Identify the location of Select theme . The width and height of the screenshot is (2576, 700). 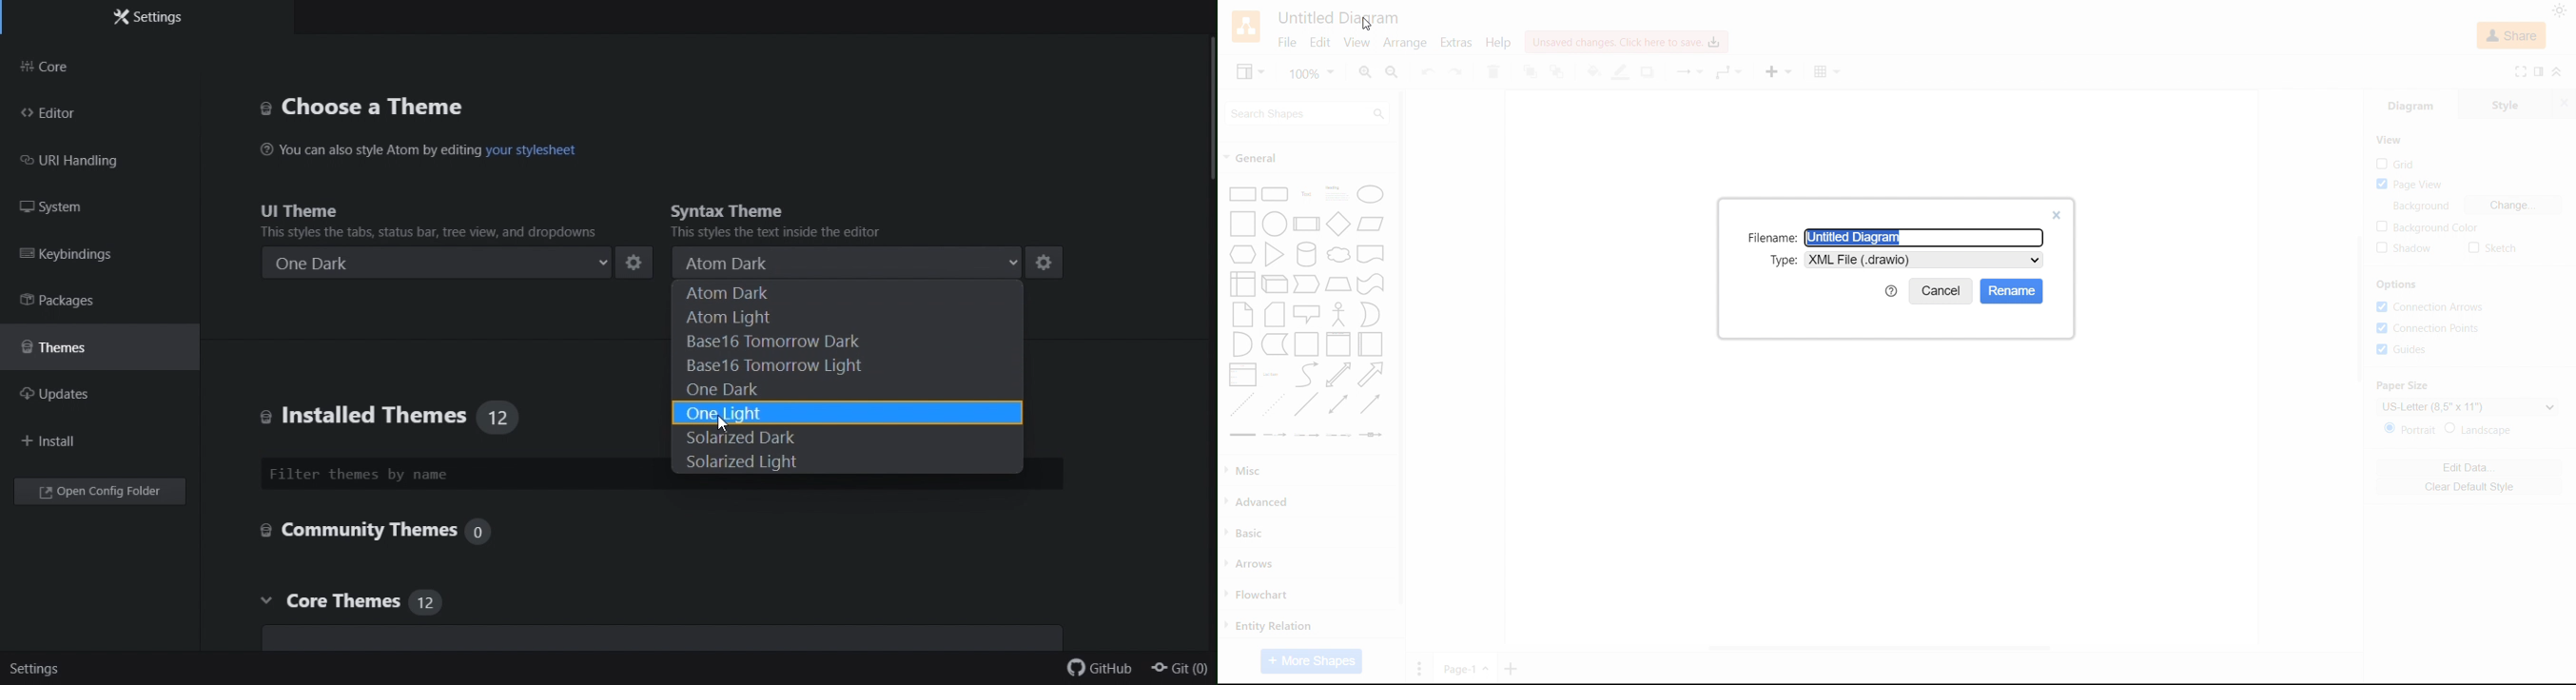
(2559, 11).